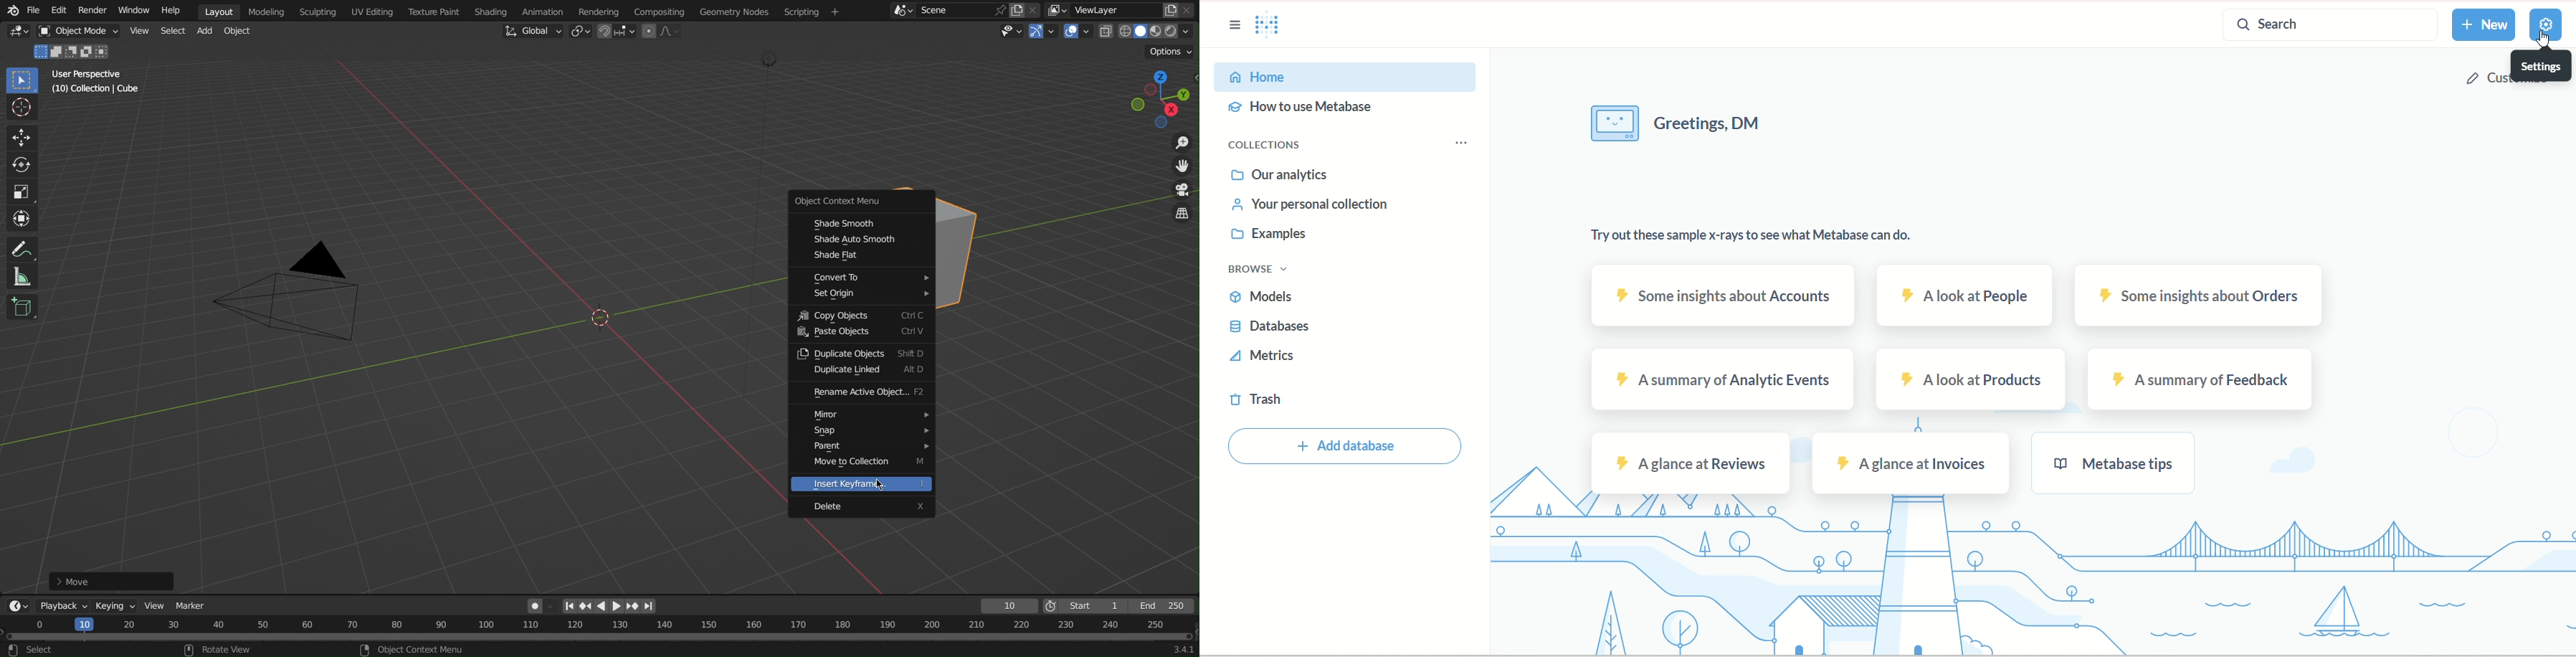 This screenshot has height=672, width=2576. I want to click on Edit, so click(56, 10).